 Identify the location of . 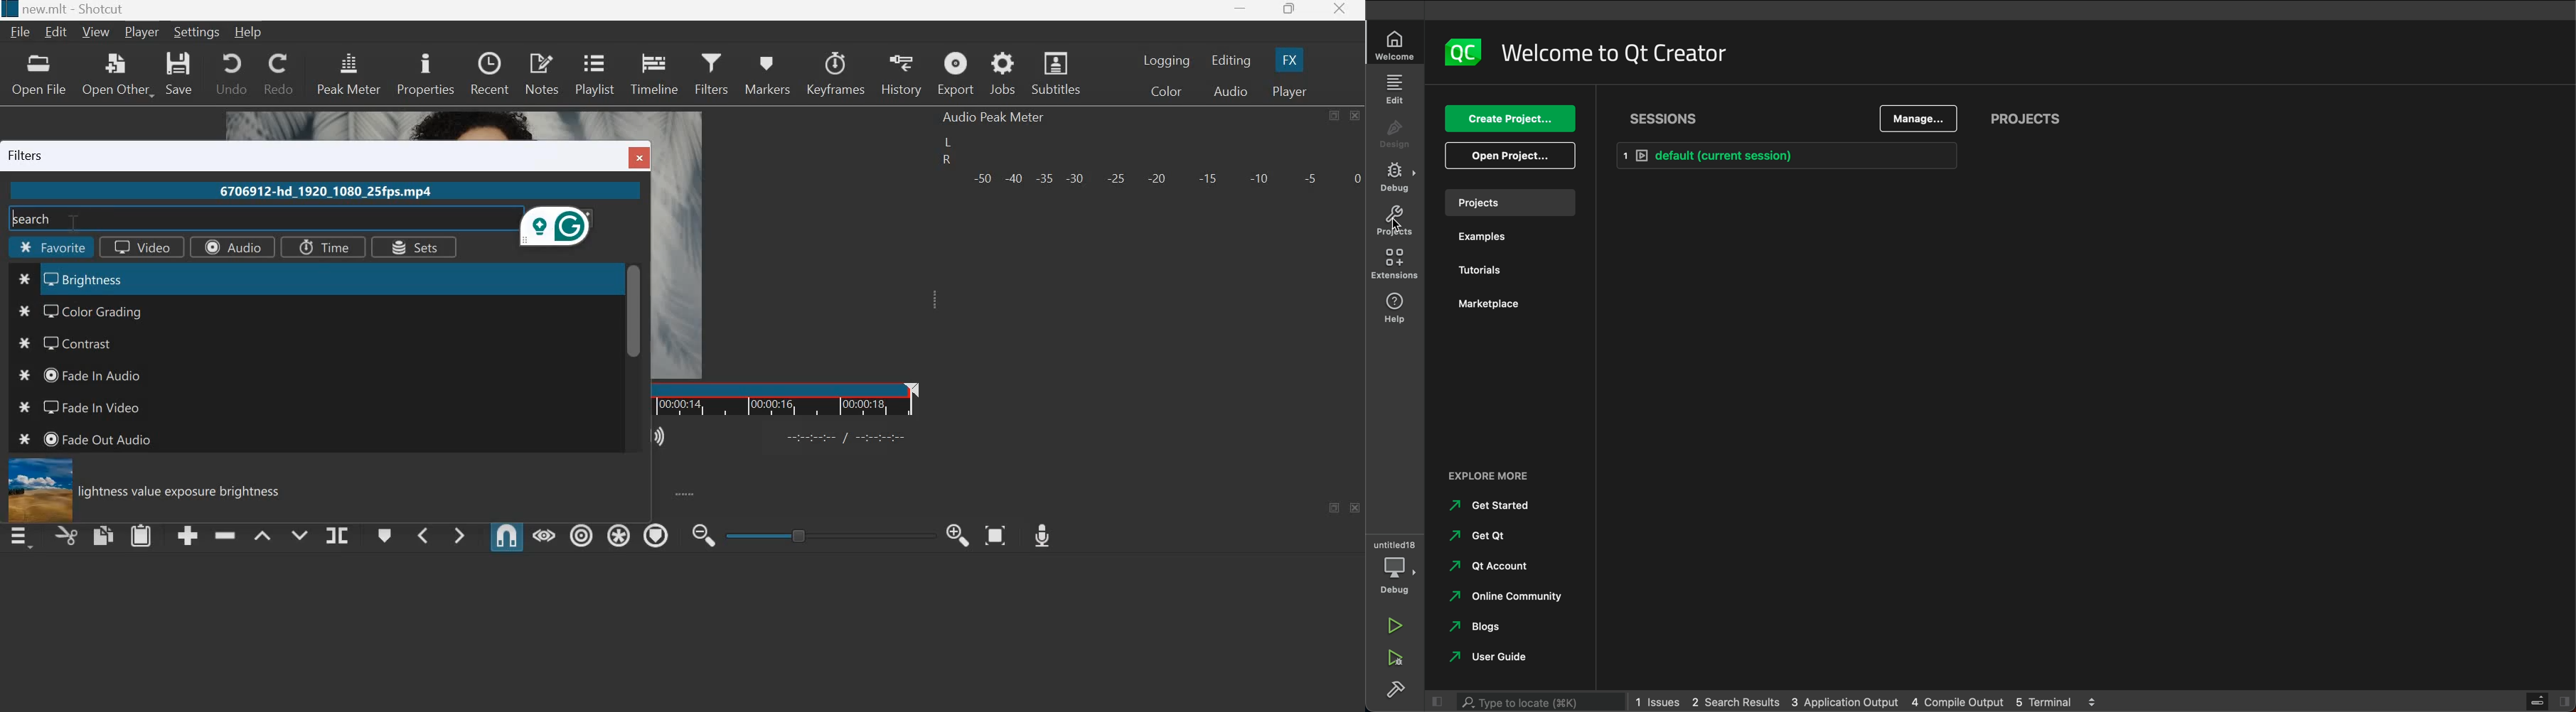
(25, 311).